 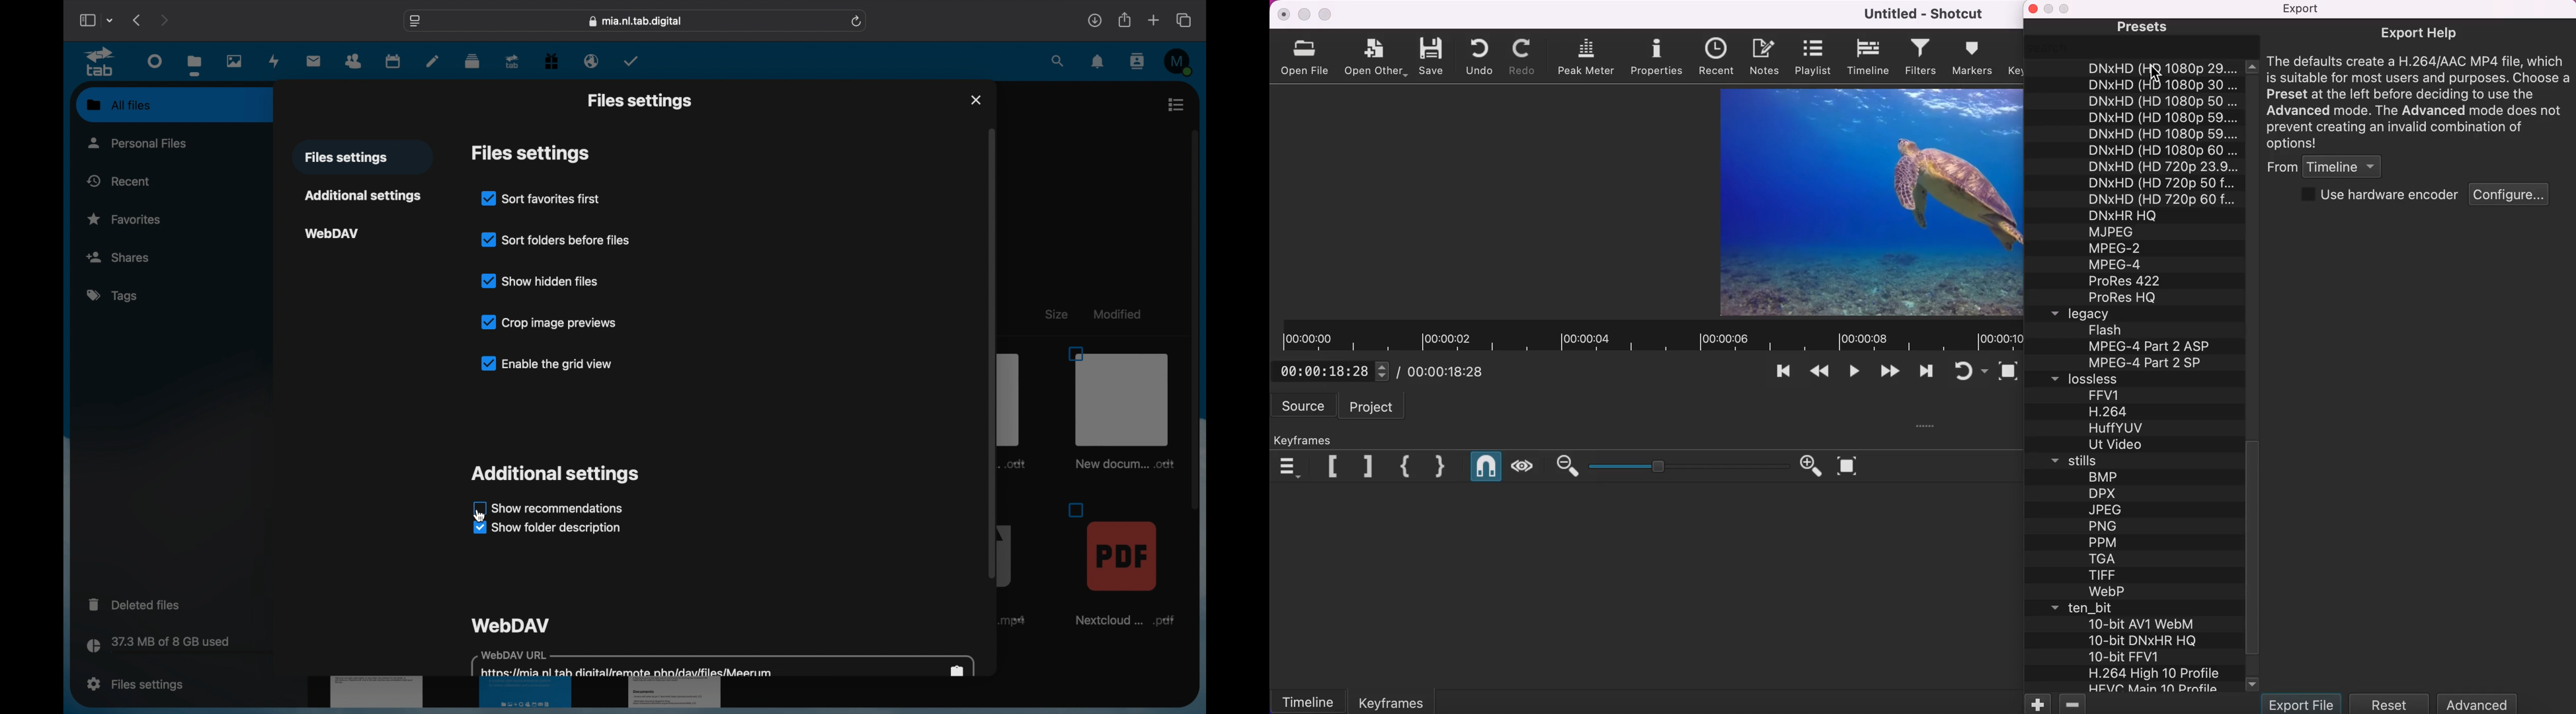 I want to click on clip duration/timeline, so click(x=1647, y=336).